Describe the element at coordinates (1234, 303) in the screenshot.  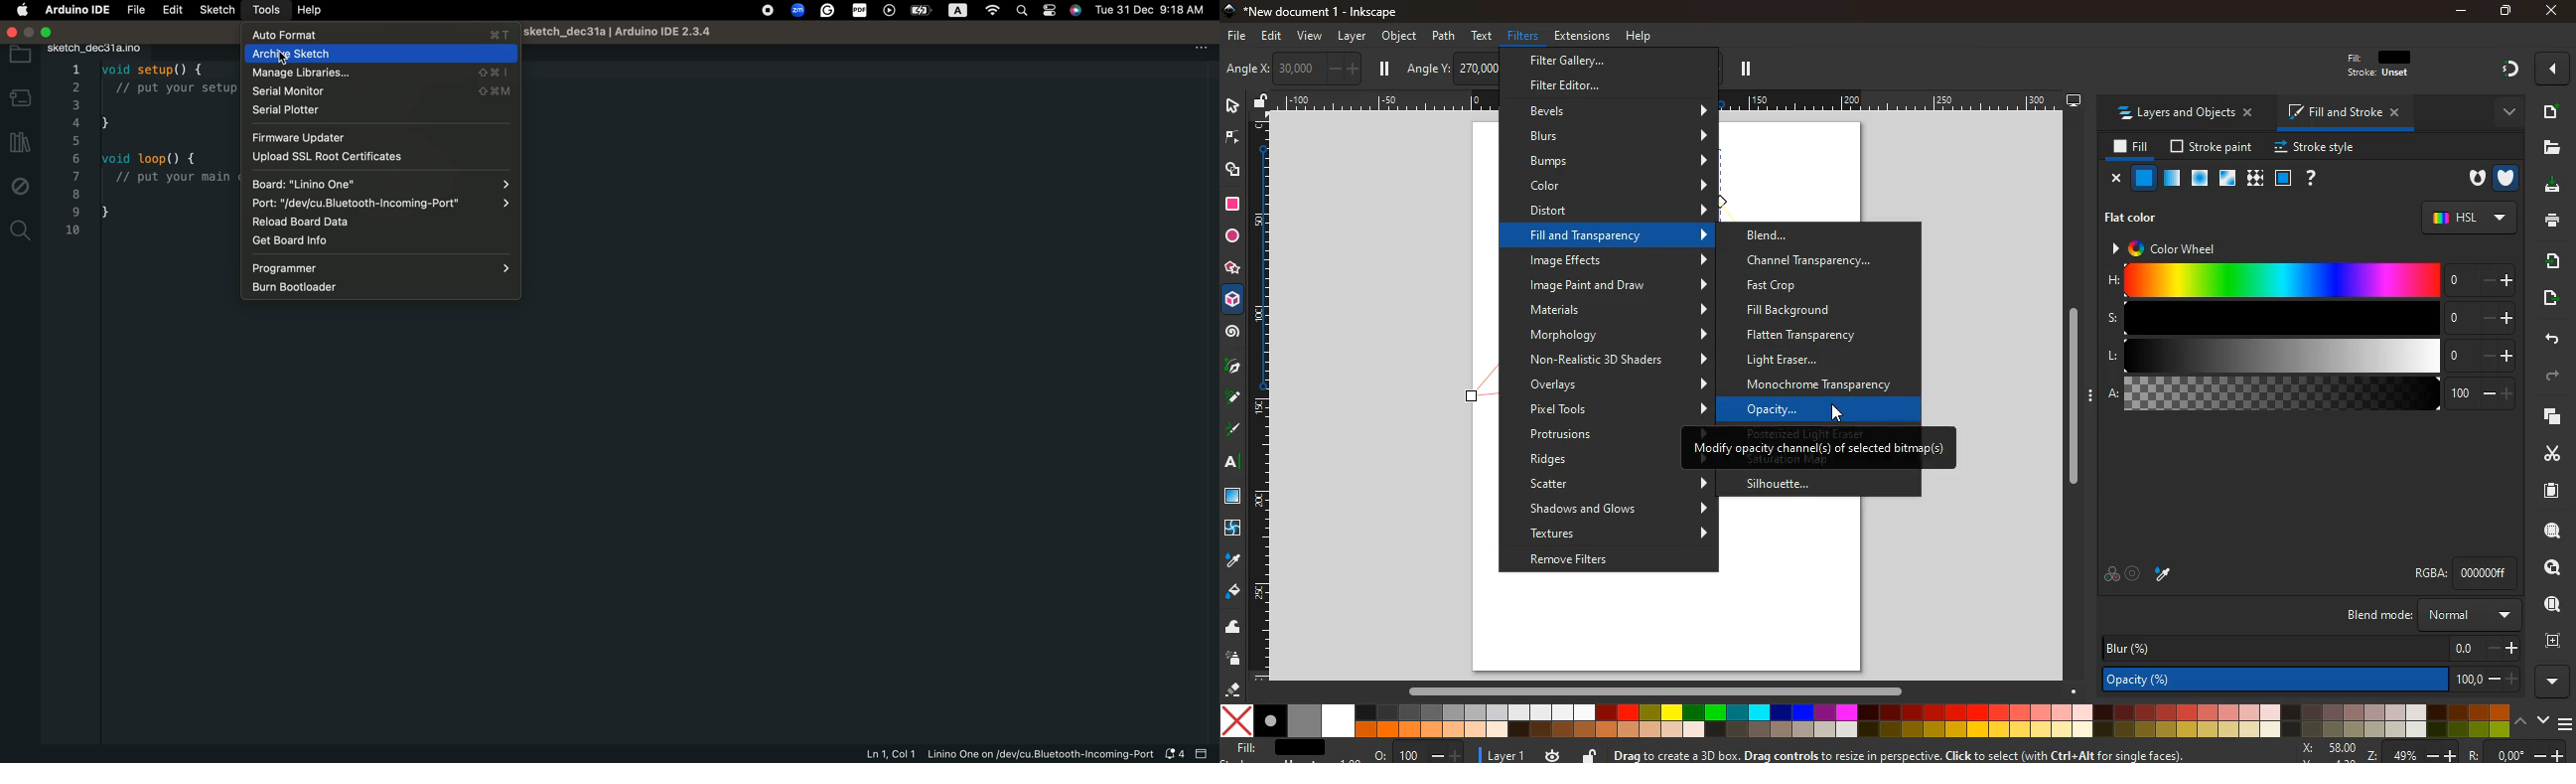
I see `3d tool` at that location.